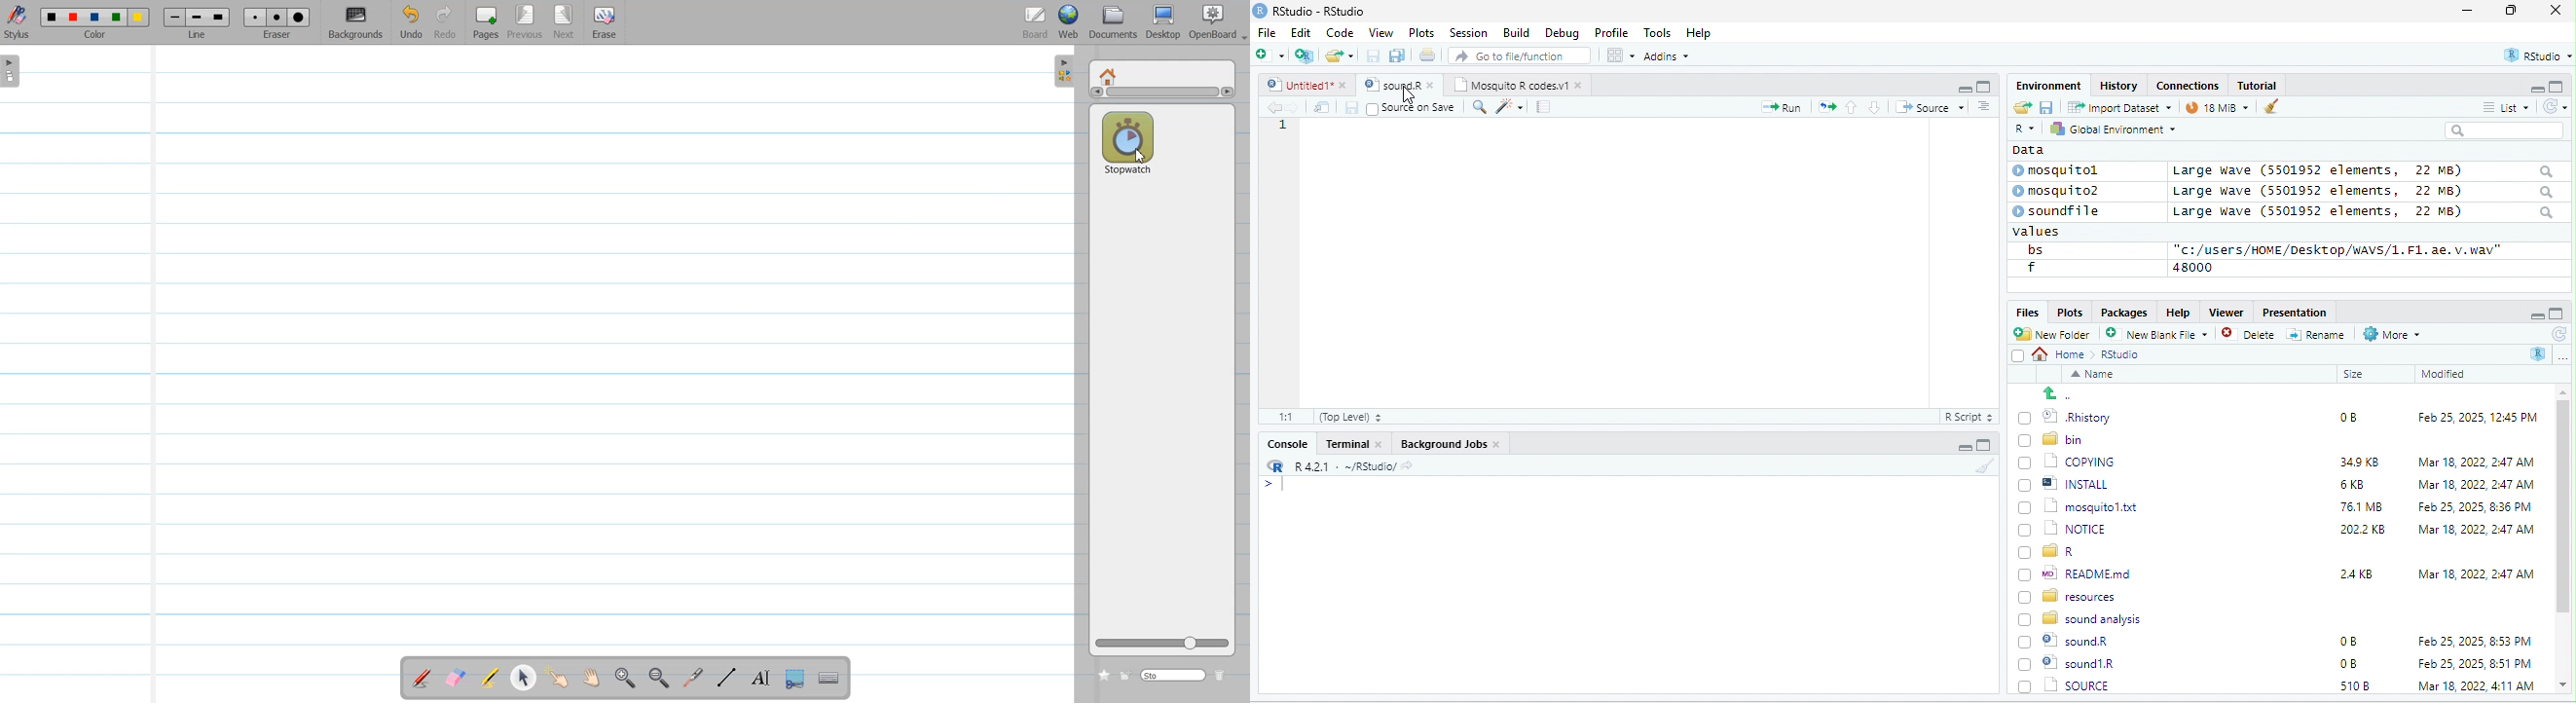  I want to click on Modified, so click(2445, 374).